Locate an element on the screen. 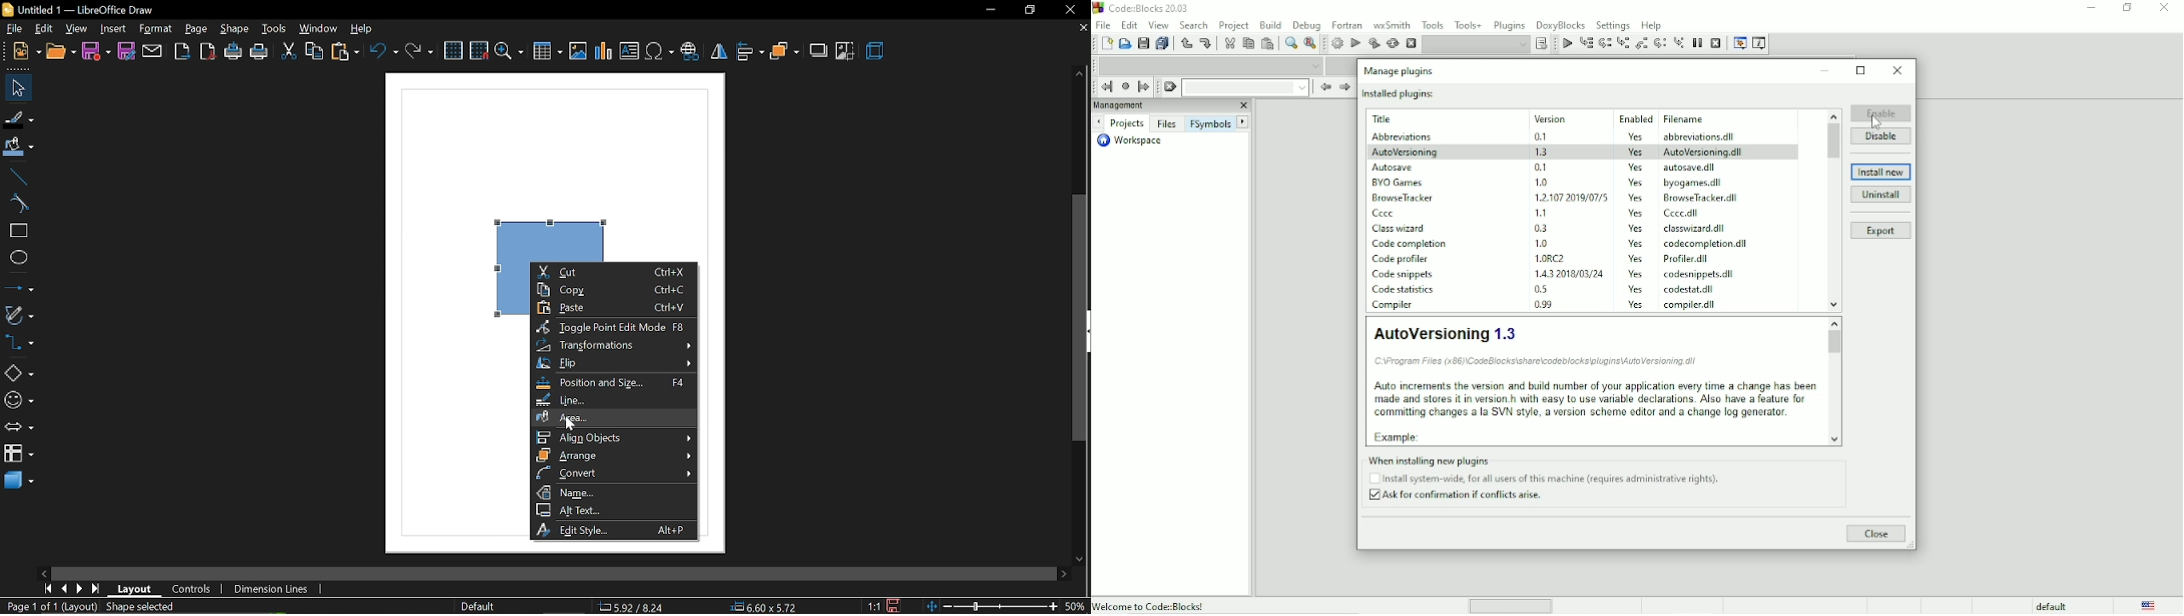  Drop down is located at coordinates (1208, 65).